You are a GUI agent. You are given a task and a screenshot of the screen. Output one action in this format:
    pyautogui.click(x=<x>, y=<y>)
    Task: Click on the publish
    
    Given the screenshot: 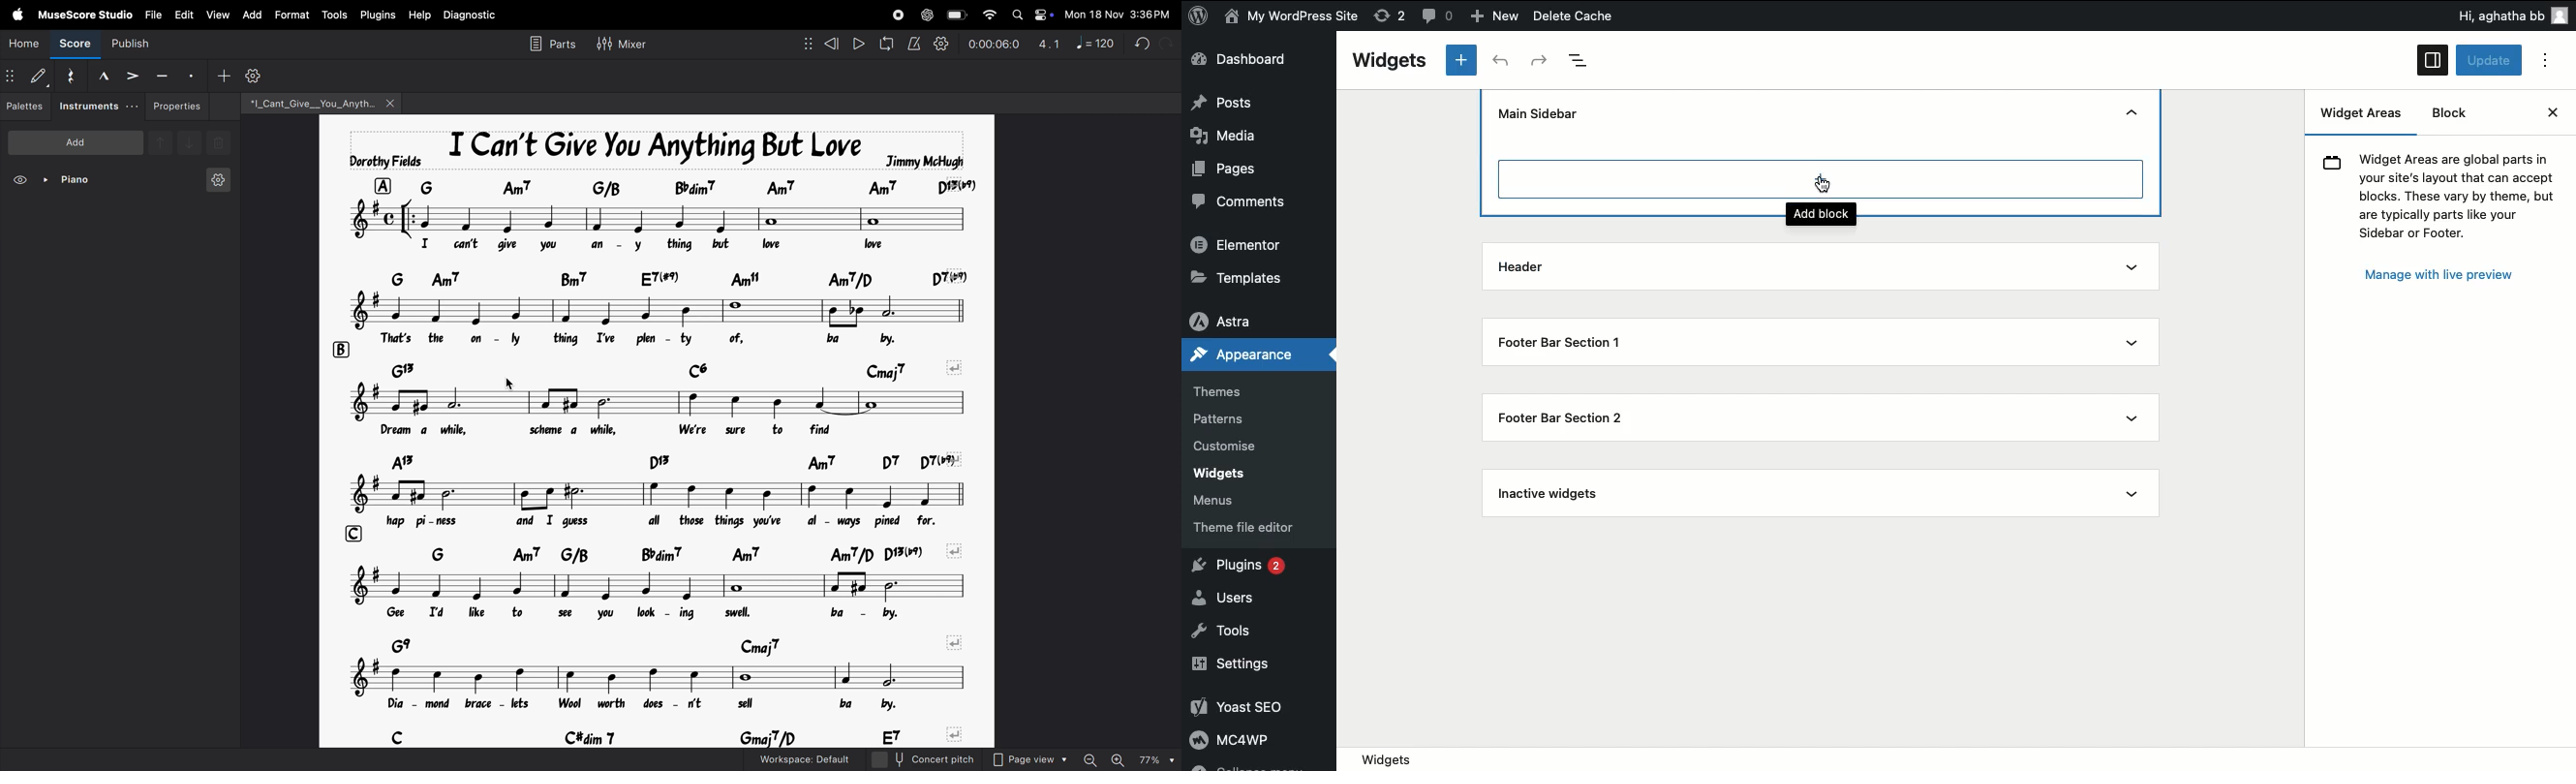 What is the action you would take?
    pyautogui.click(x=128, y=45)
    